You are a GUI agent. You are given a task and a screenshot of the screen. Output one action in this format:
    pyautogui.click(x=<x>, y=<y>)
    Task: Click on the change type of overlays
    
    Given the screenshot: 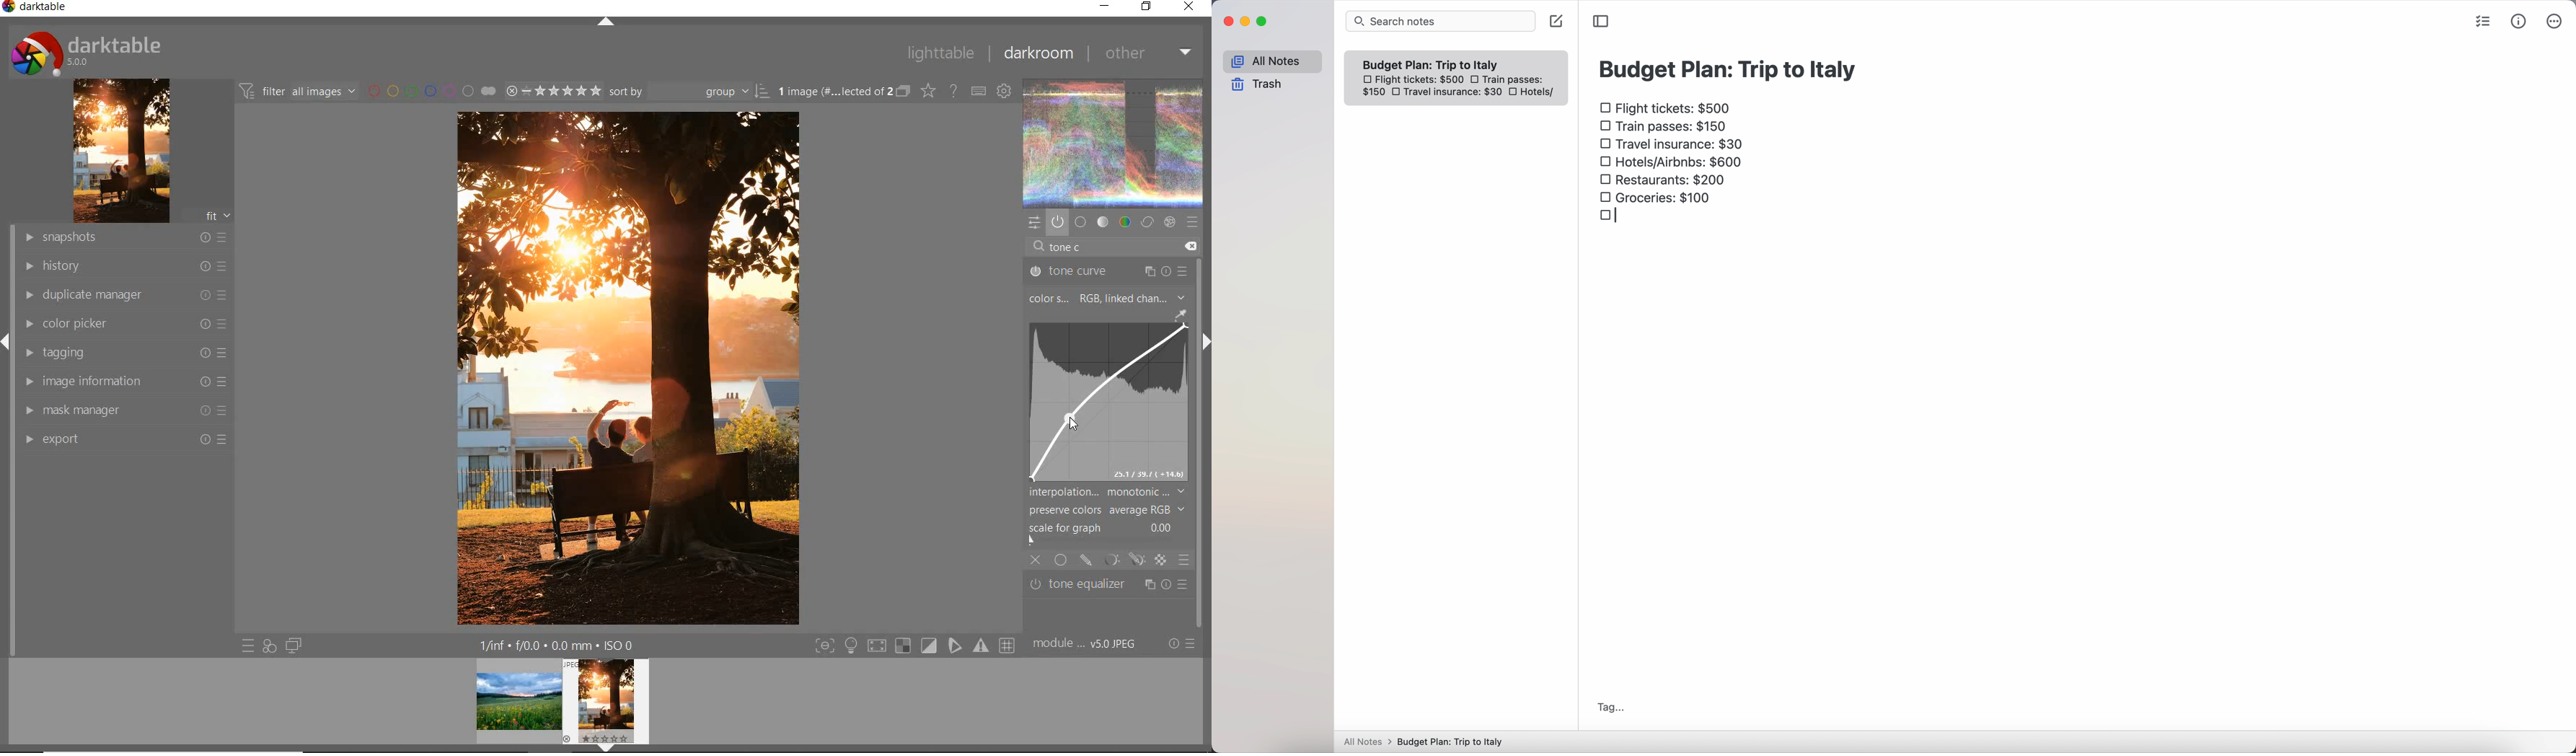 What is the action you would take?
    pyautogui.click(x=929, y=90)
    